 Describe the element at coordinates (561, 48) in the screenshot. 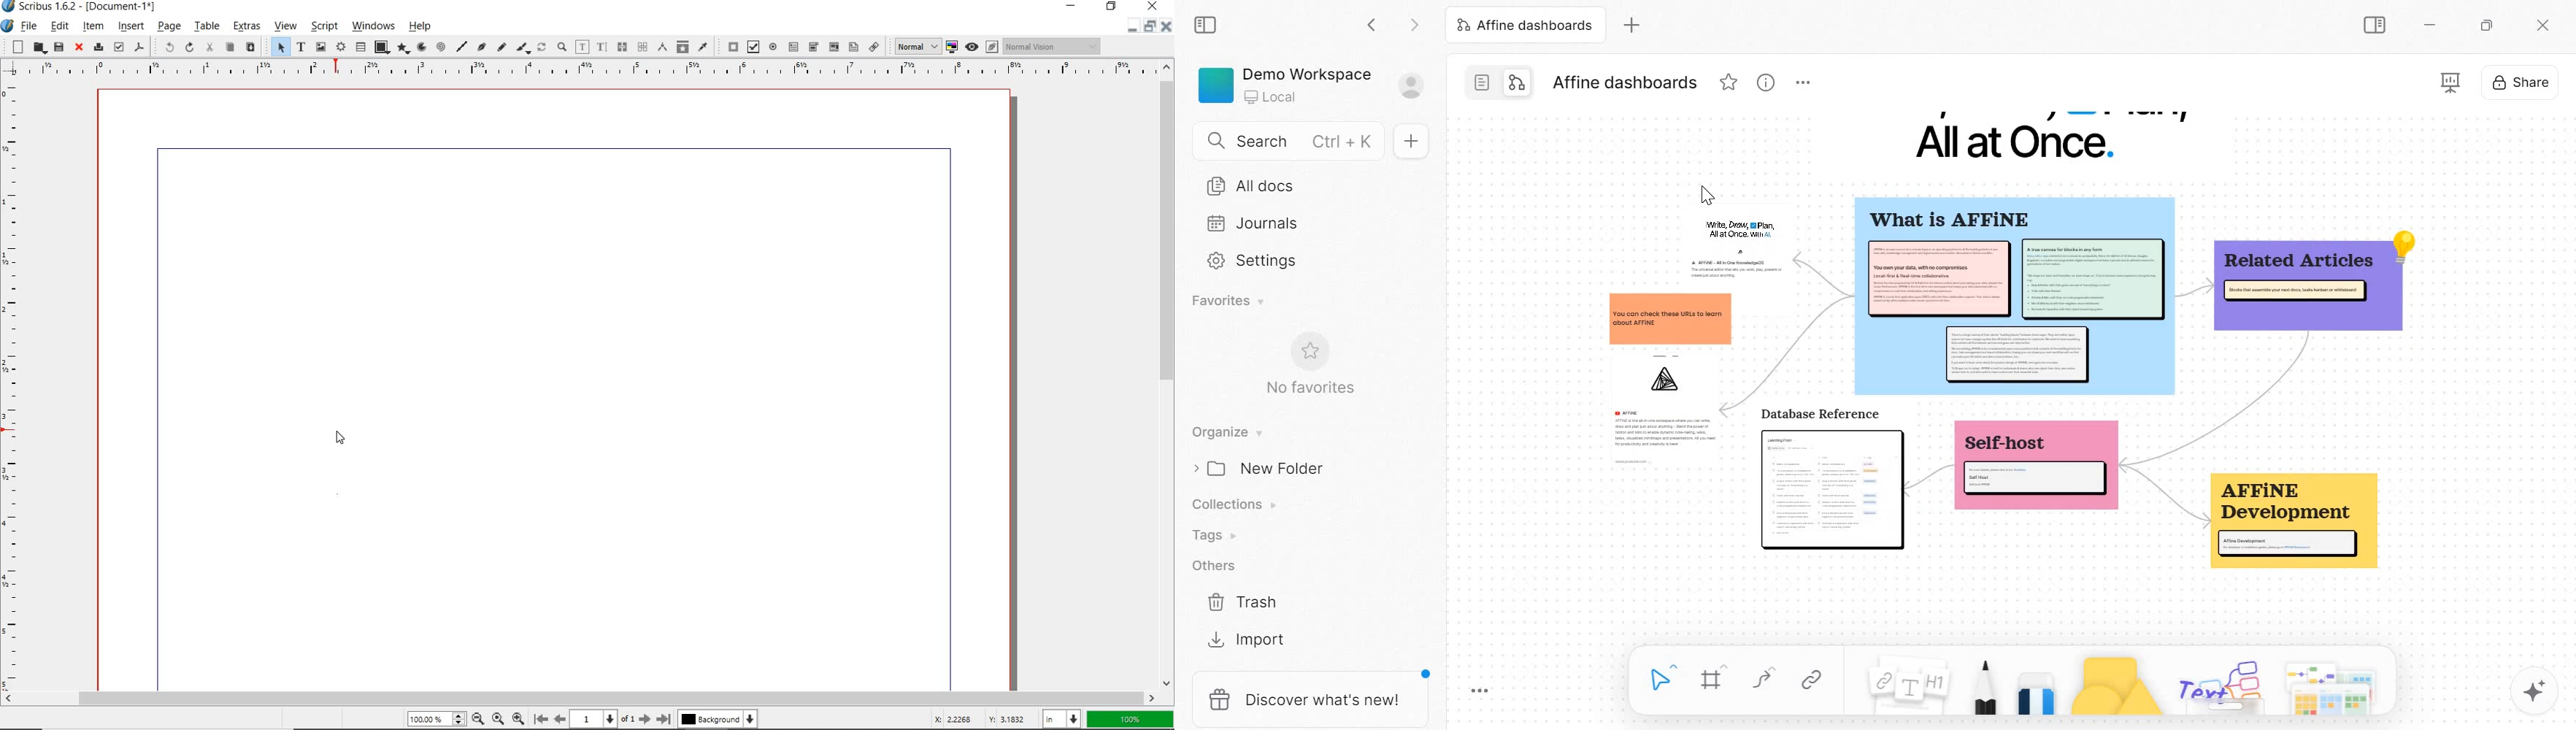

I see `zoom in or zoom out` at that location.